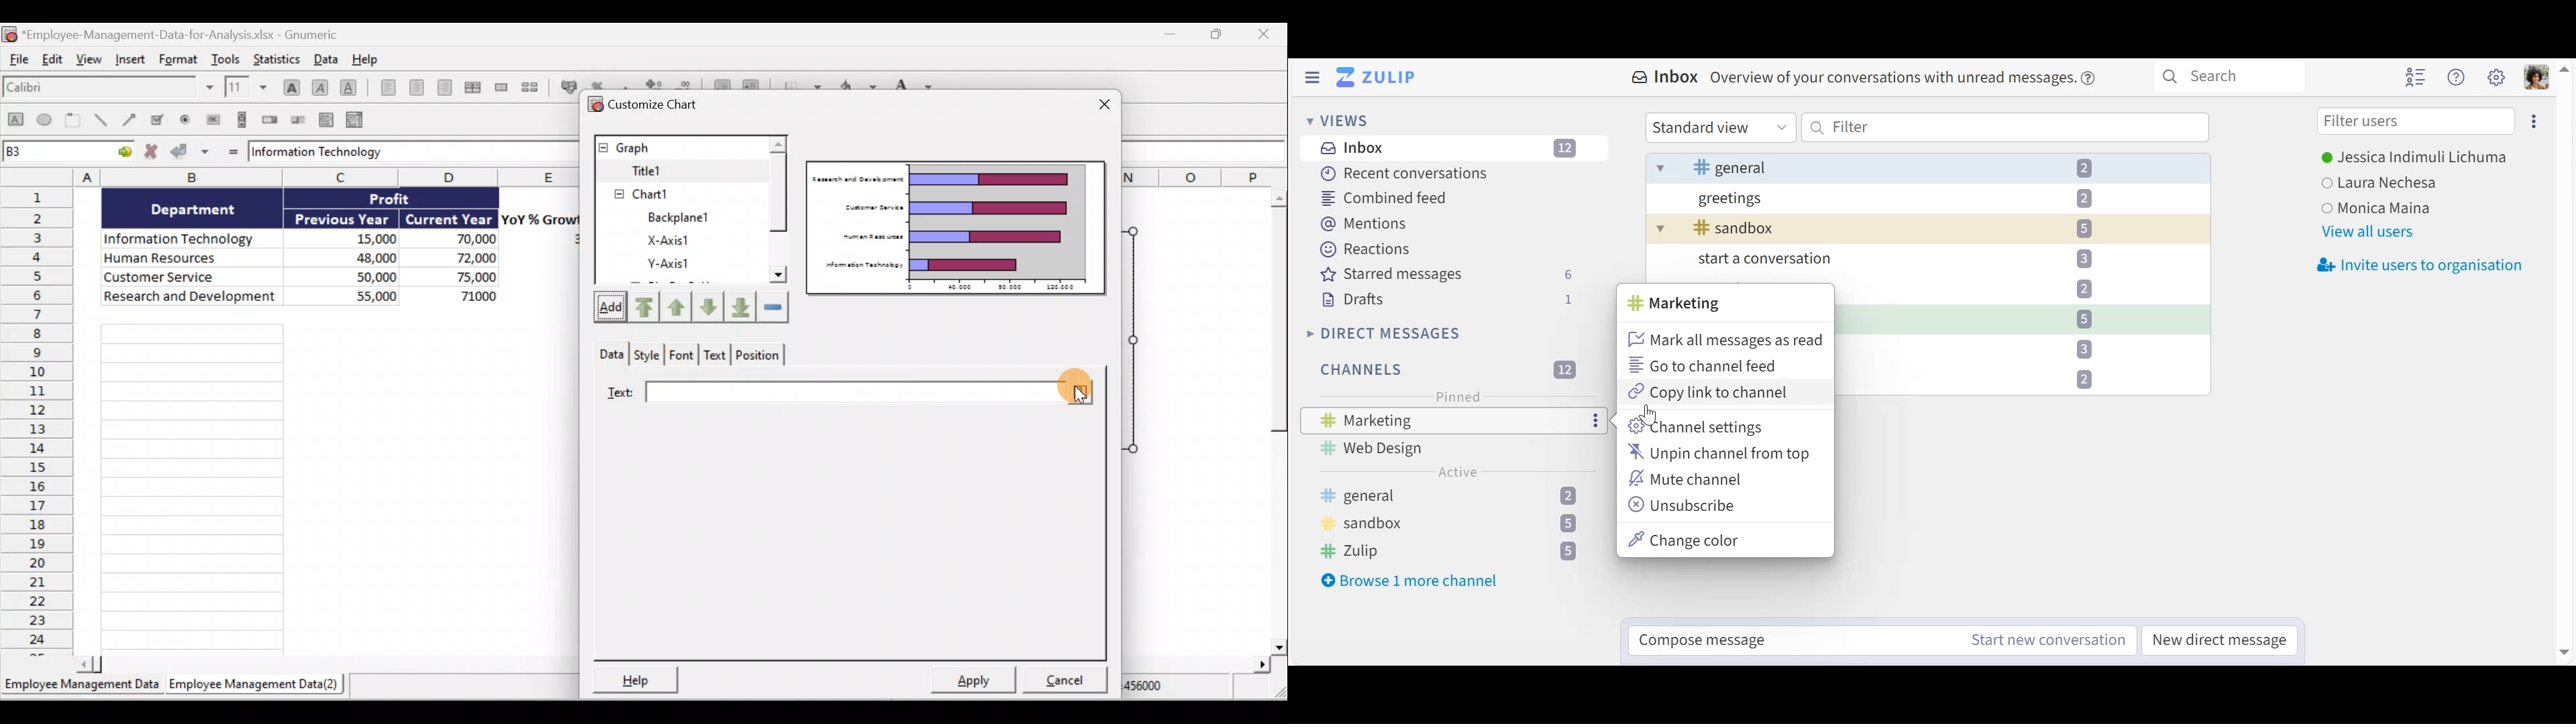 This screenshot has height=728, width=2576. What do you see at coordinates (202, 209) in the screenshot?
I see `Department` at bounding box center [202, 209].